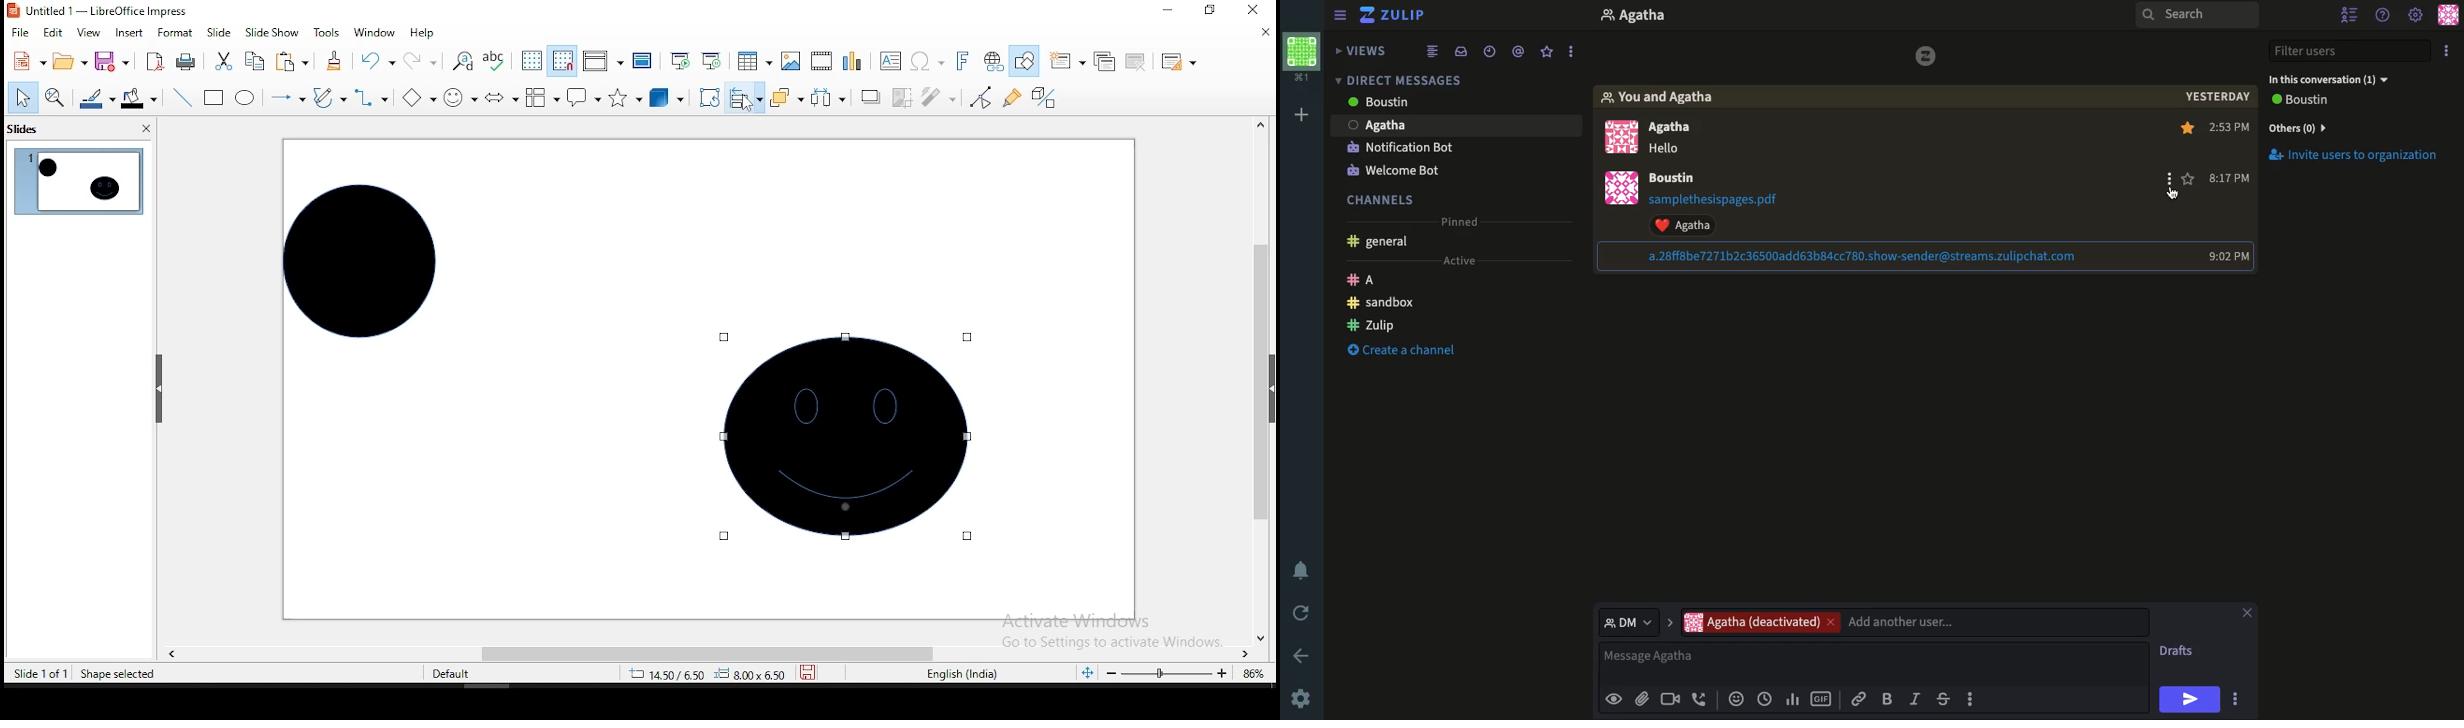  I want to click on line color, so click(96, 101).